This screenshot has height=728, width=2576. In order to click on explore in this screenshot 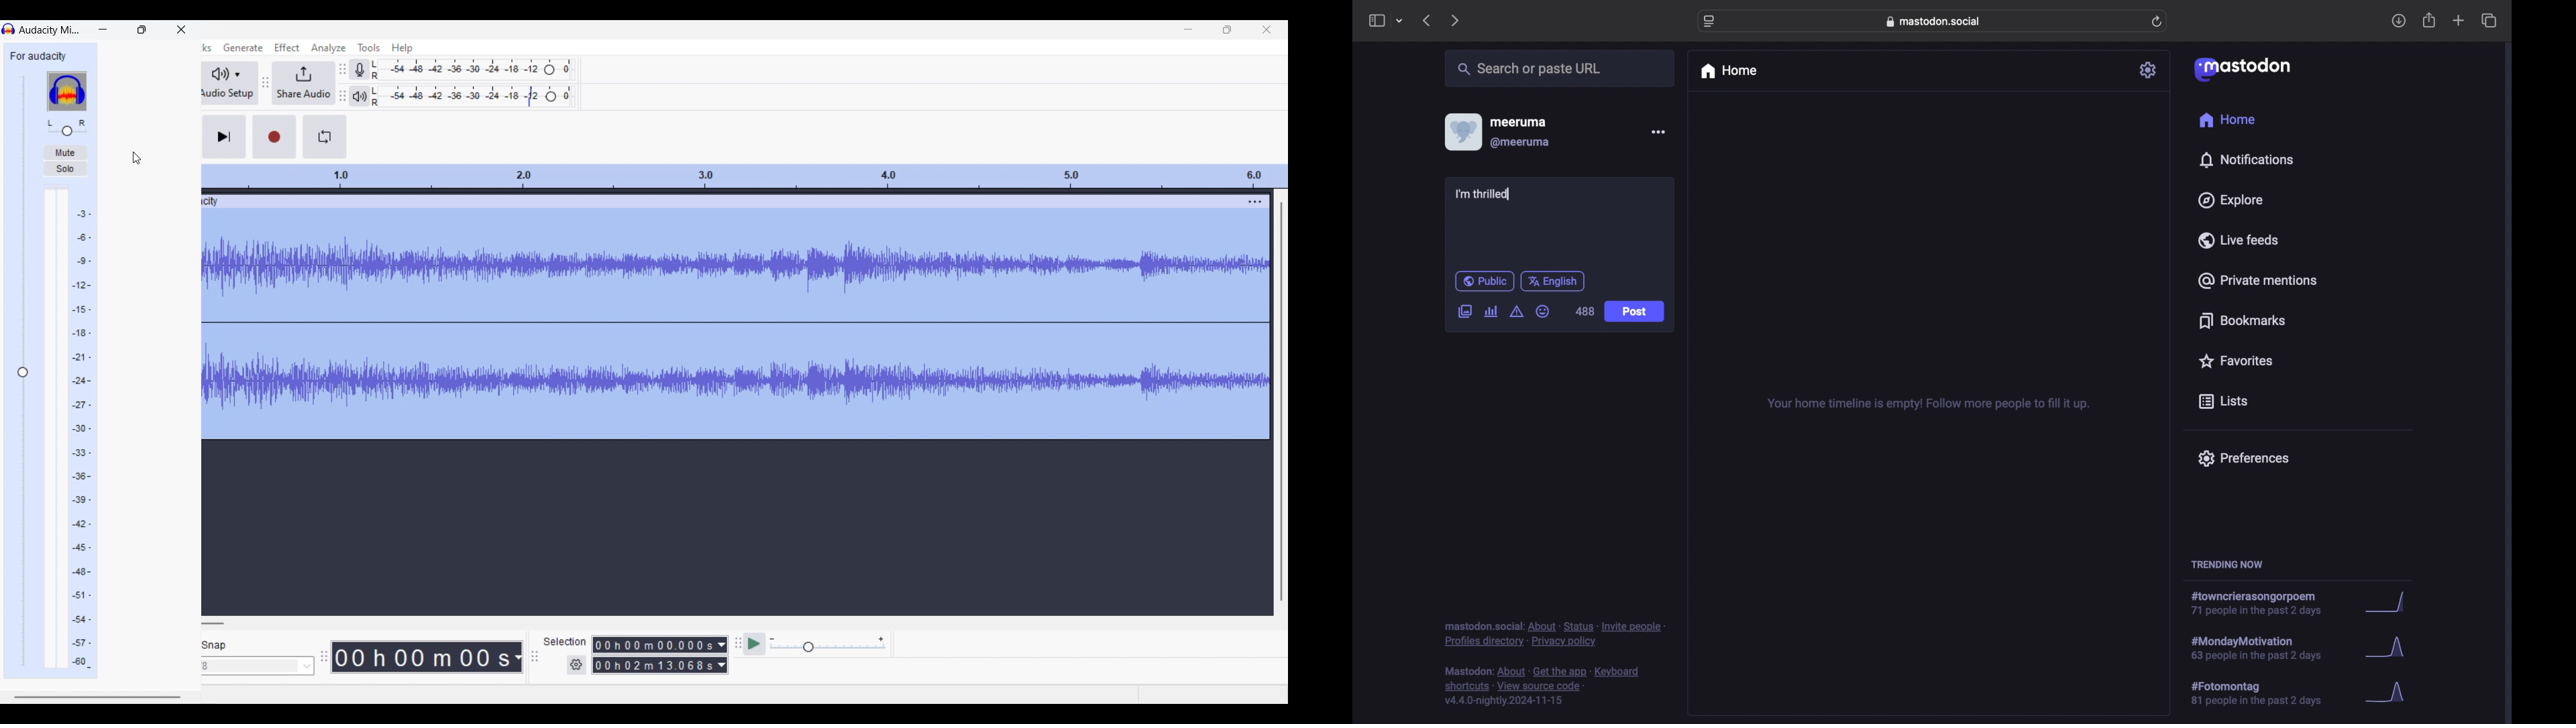, I will do `click(2231, 200)`.